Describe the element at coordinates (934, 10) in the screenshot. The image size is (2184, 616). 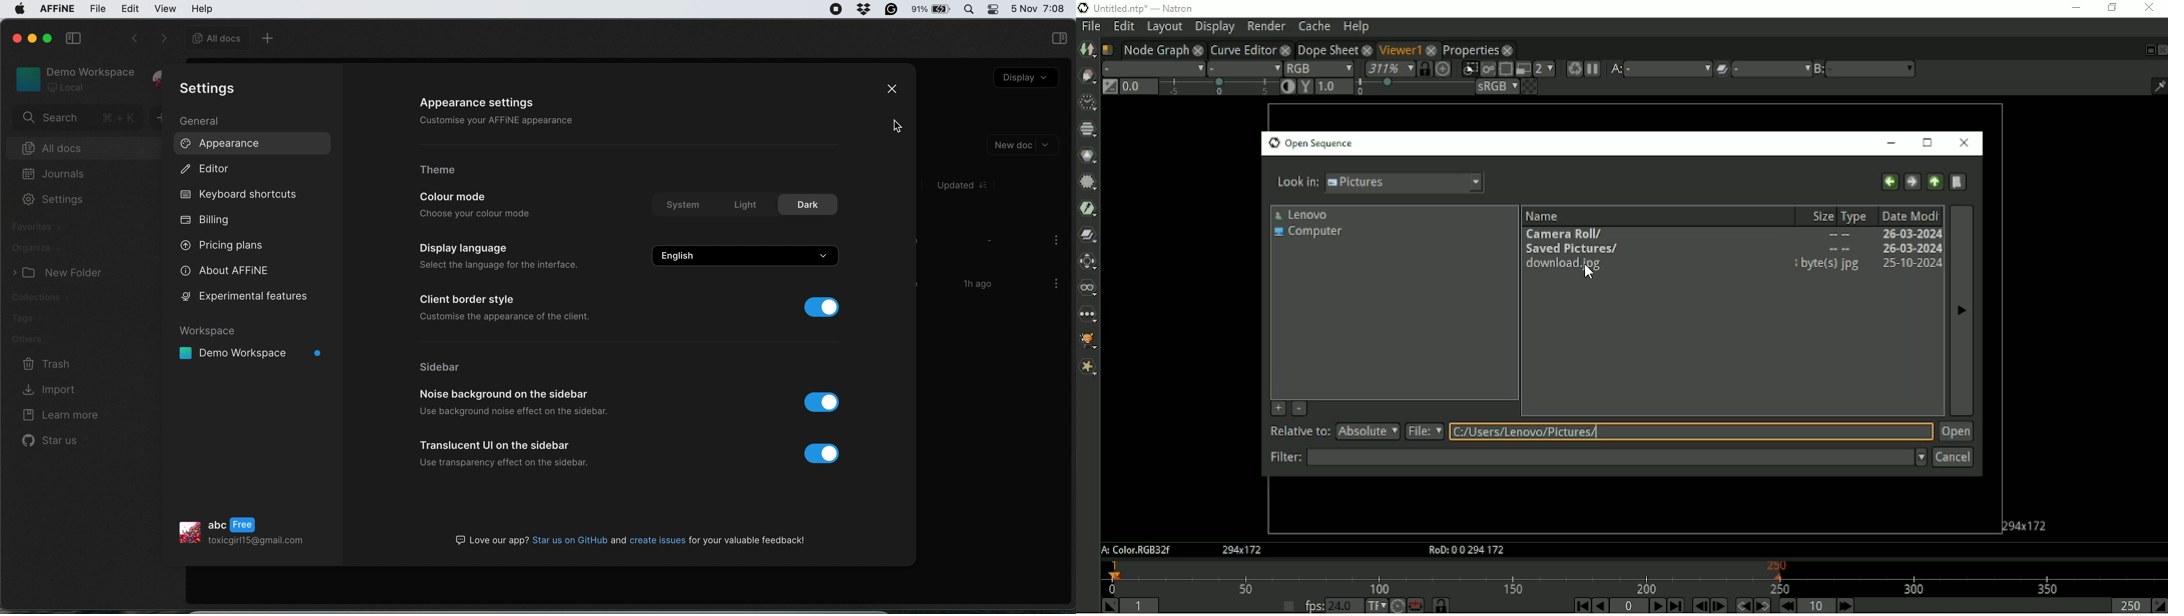
I see `battery` at that location.